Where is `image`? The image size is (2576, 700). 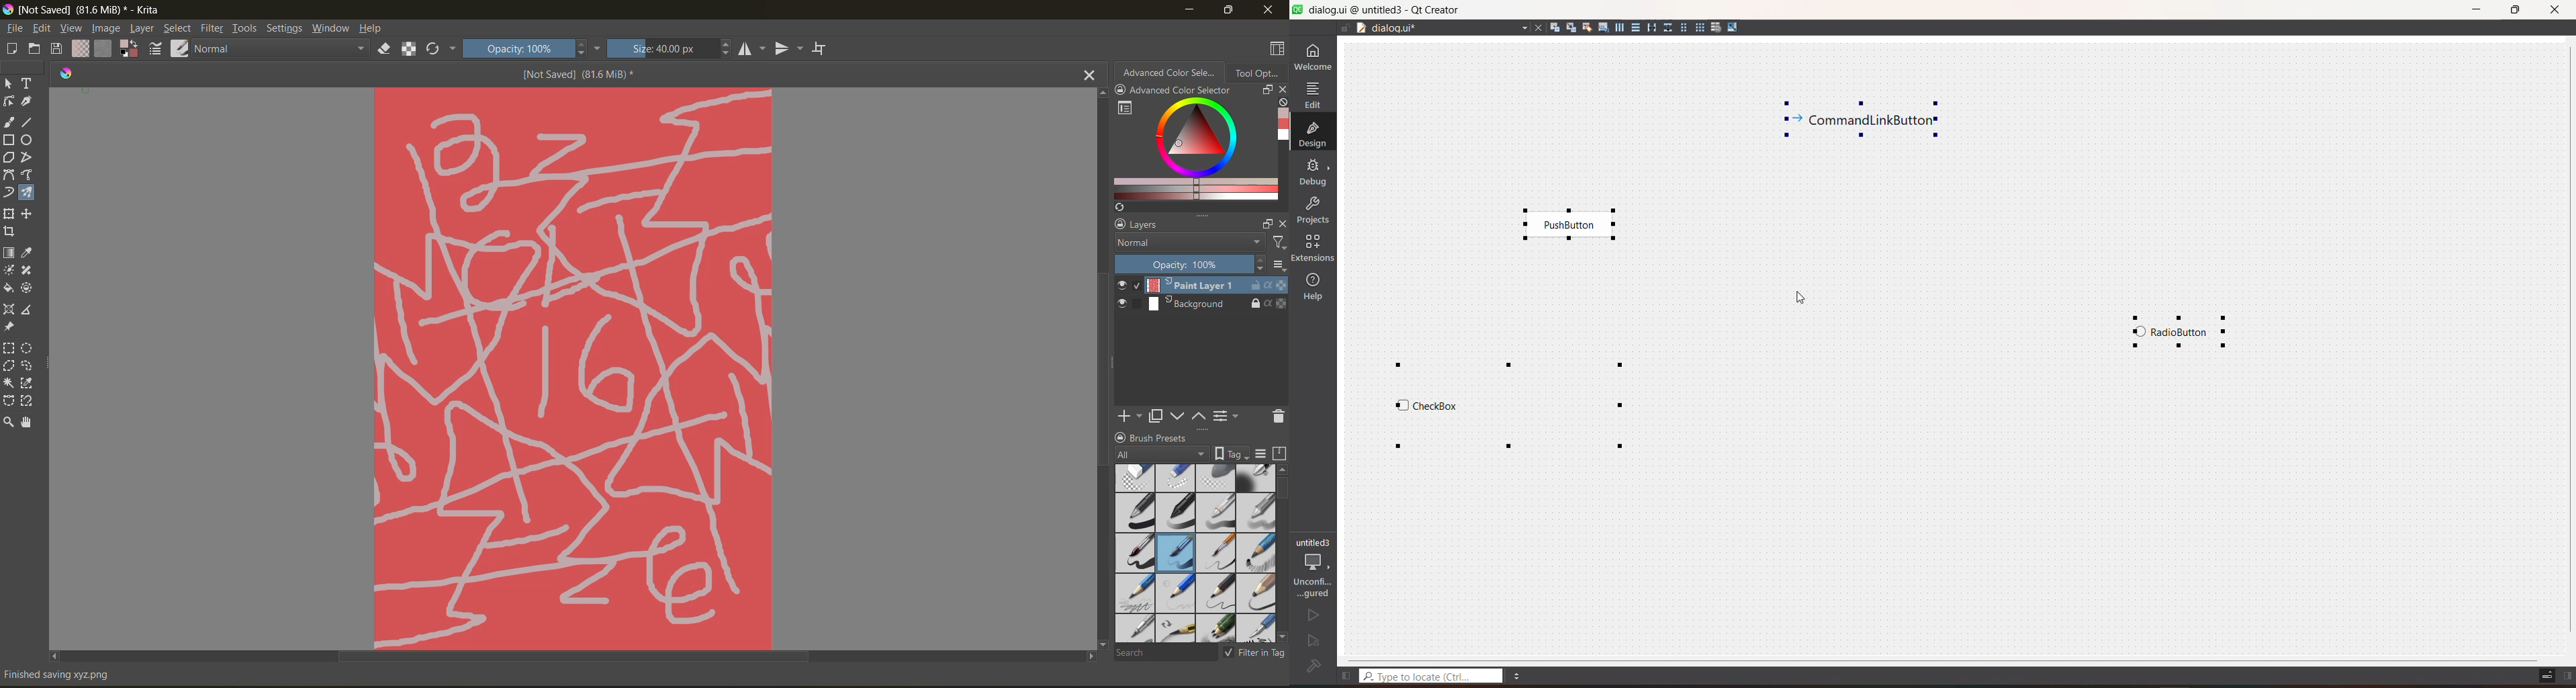 image is located at coordinates (107, 28).